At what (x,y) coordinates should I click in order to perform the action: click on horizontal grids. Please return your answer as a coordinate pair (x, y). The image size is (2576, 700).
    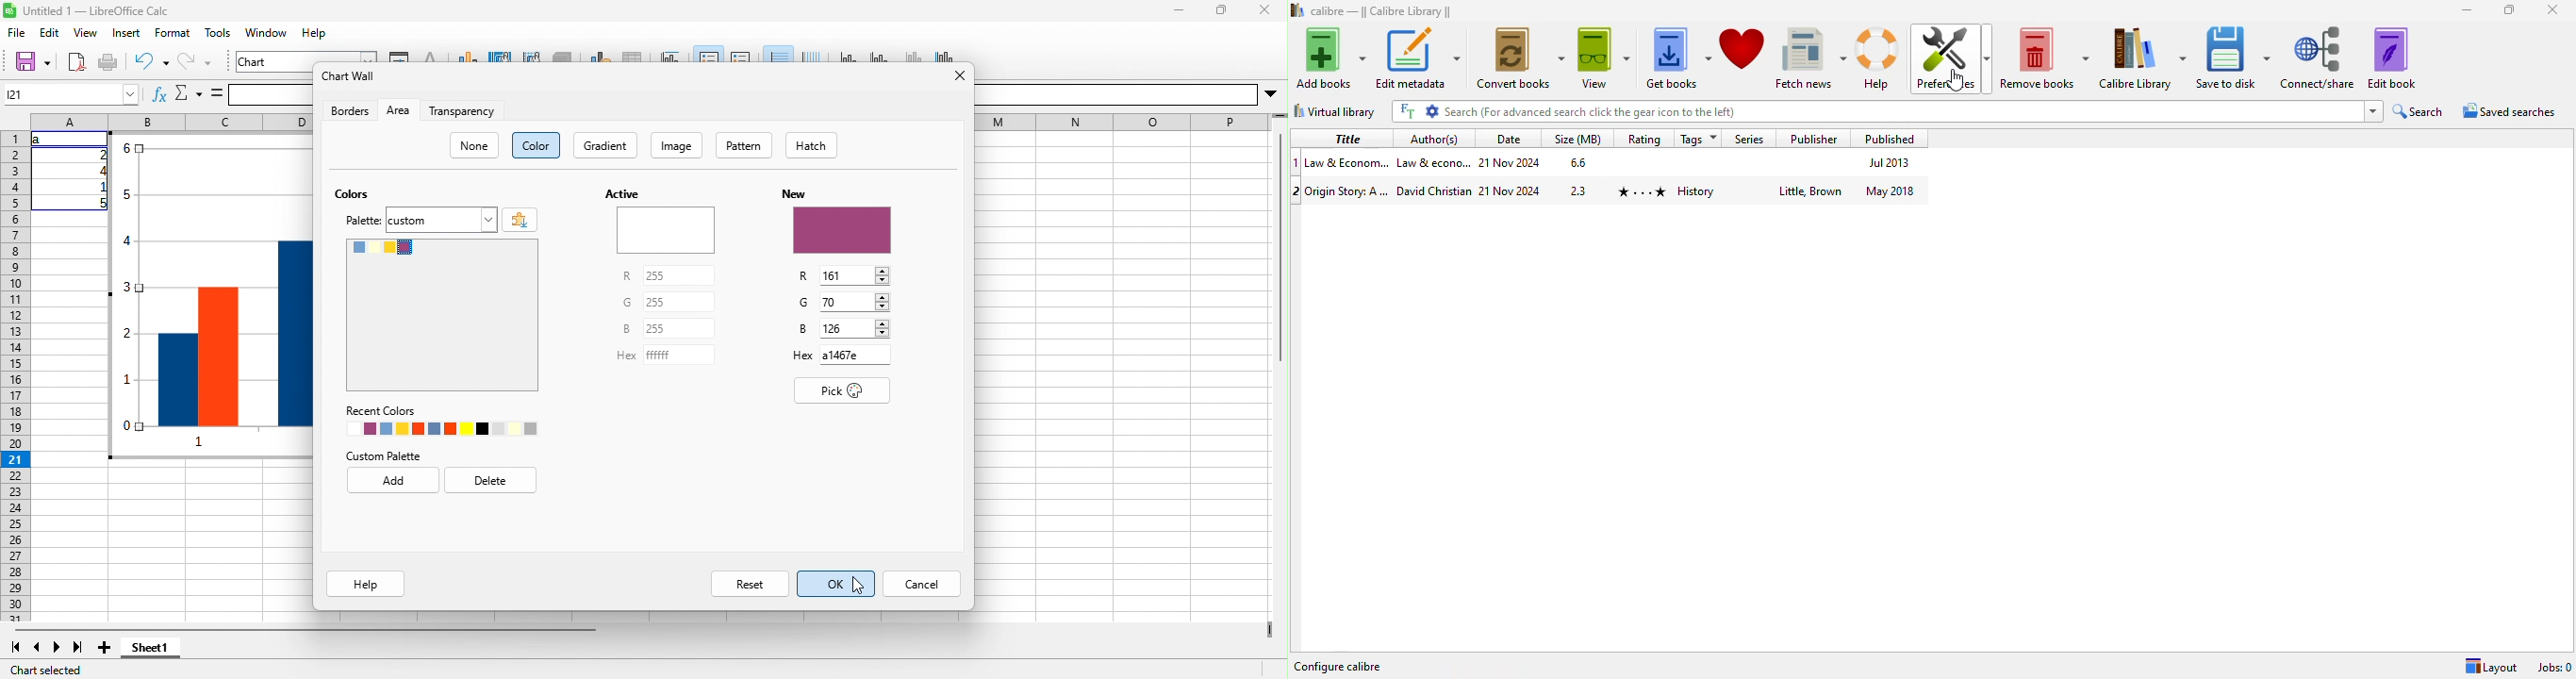
    Looking at the image, I should click on (778, 54).